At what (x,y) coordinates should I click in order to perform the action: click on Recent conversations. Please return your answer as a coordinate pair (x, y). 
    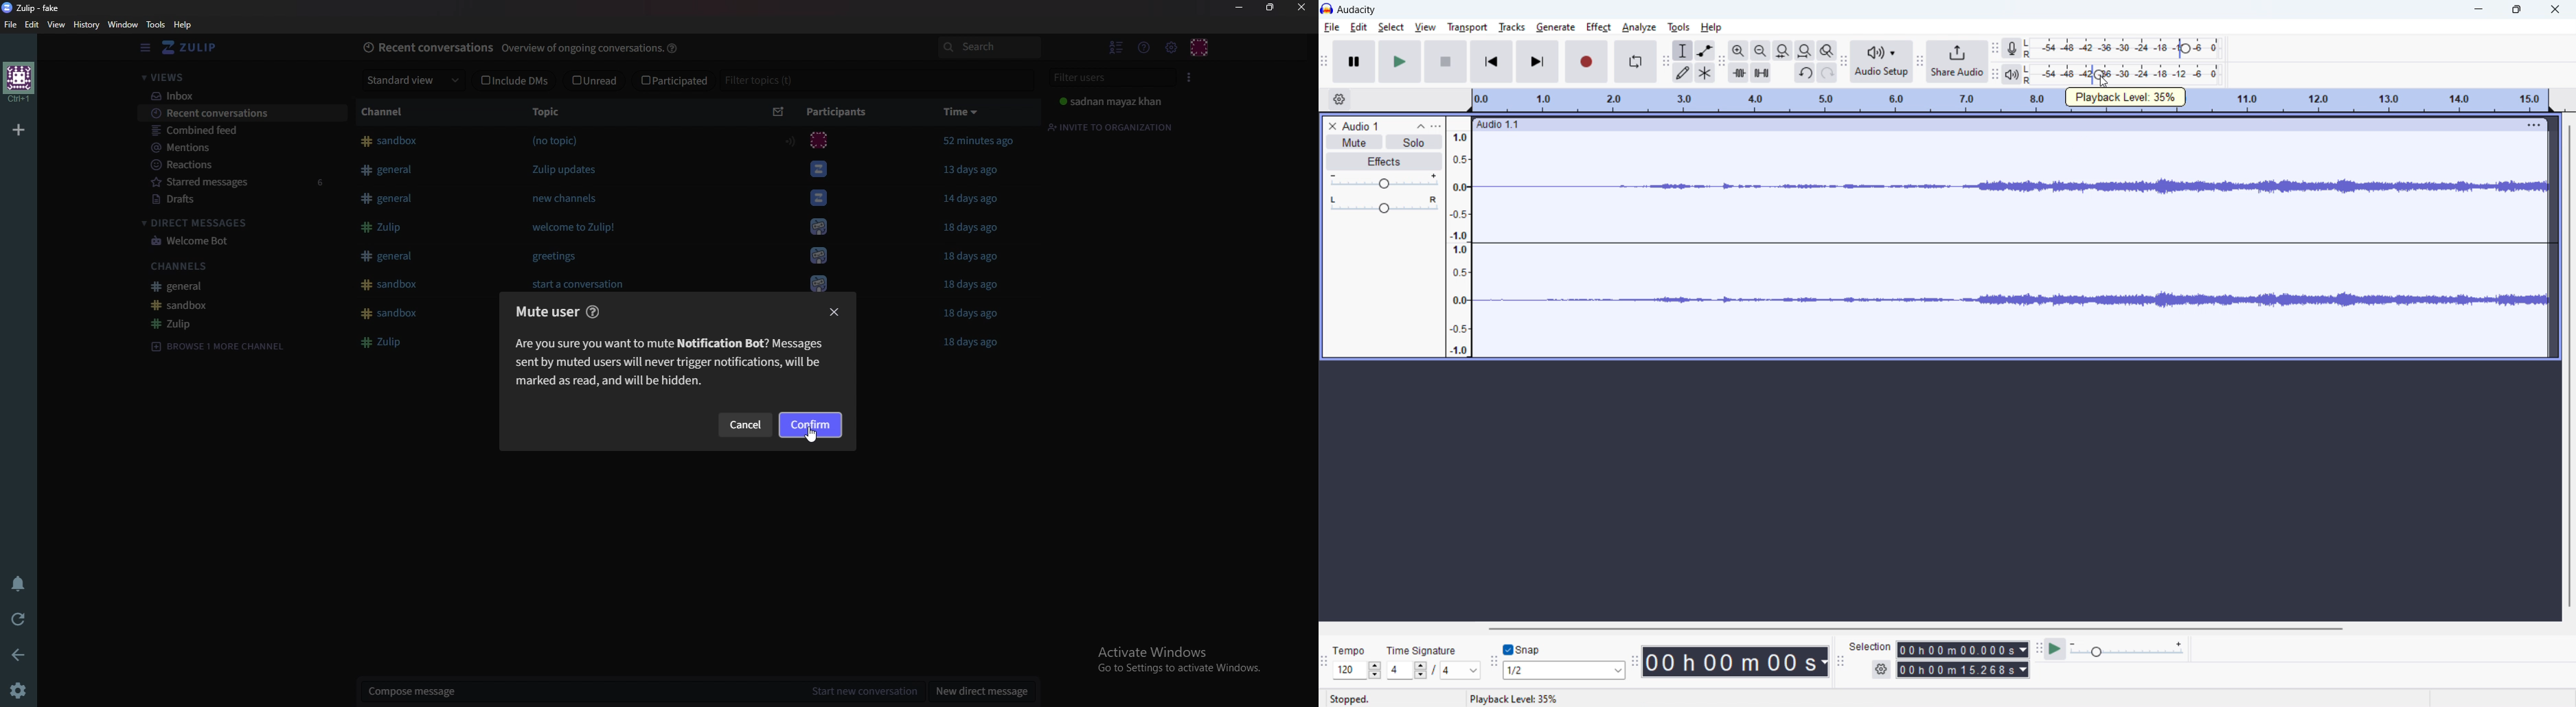
    Looking at the image, I should click on (241, 113).